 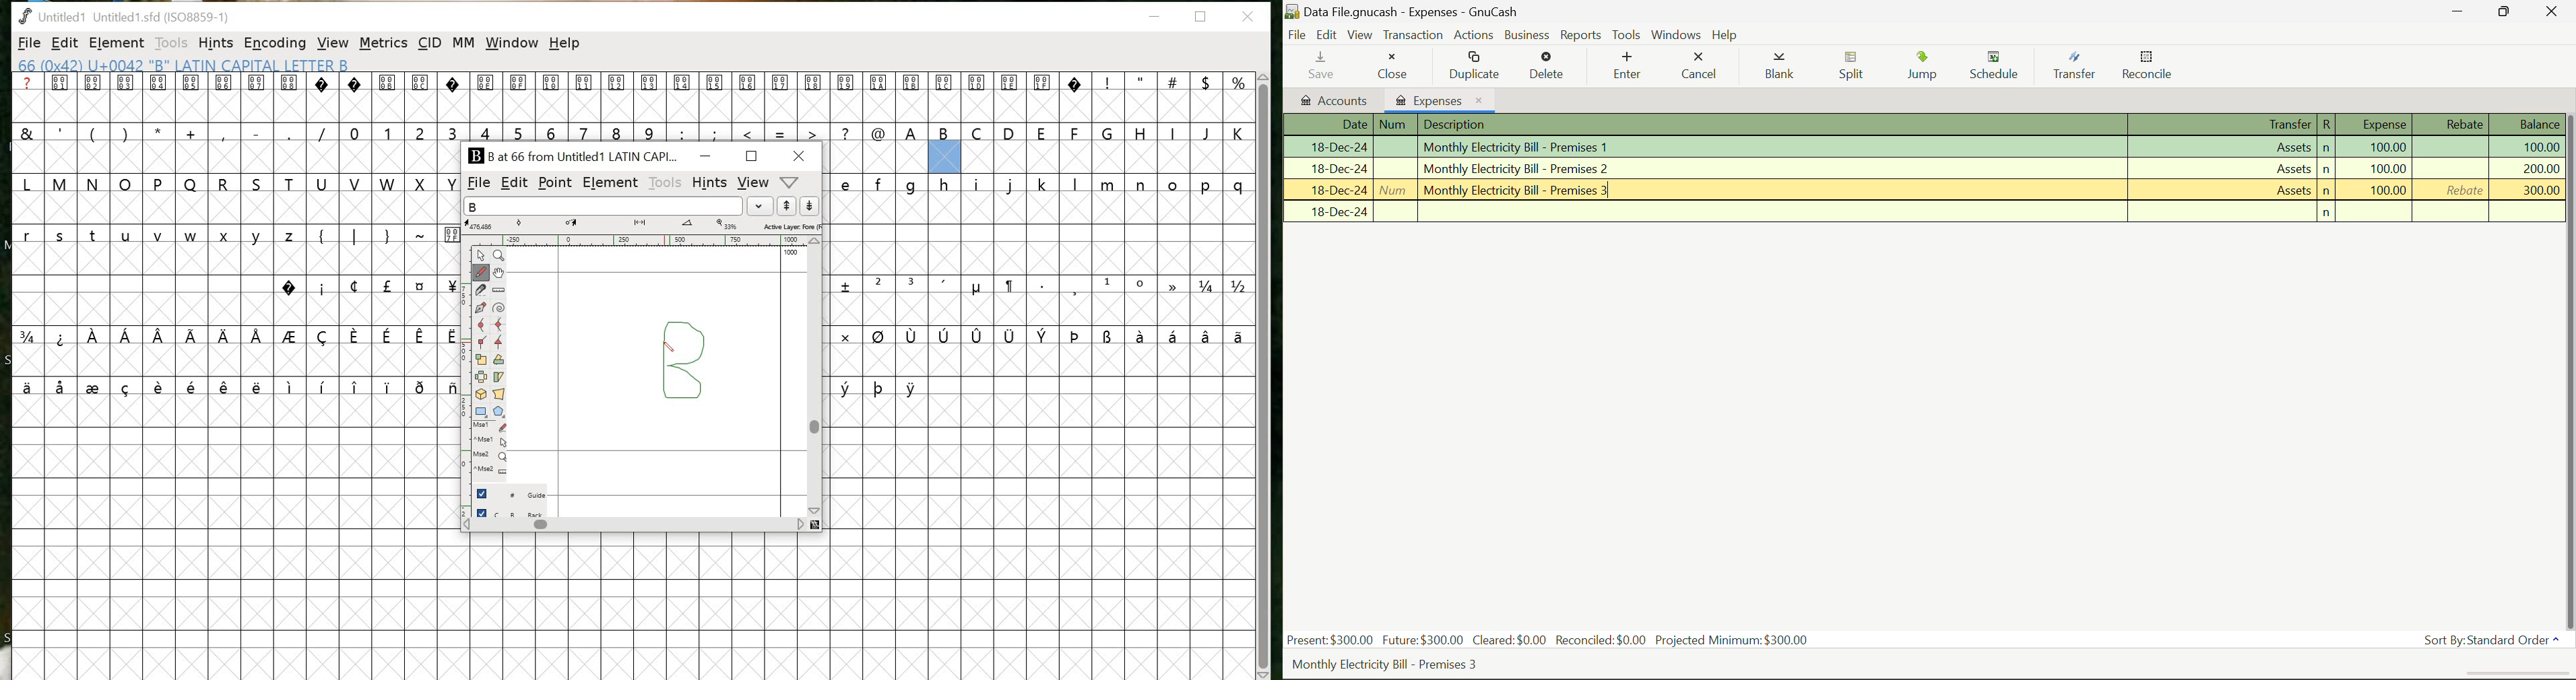 I want to click on Restore Down, so click(x=2459, y=14).